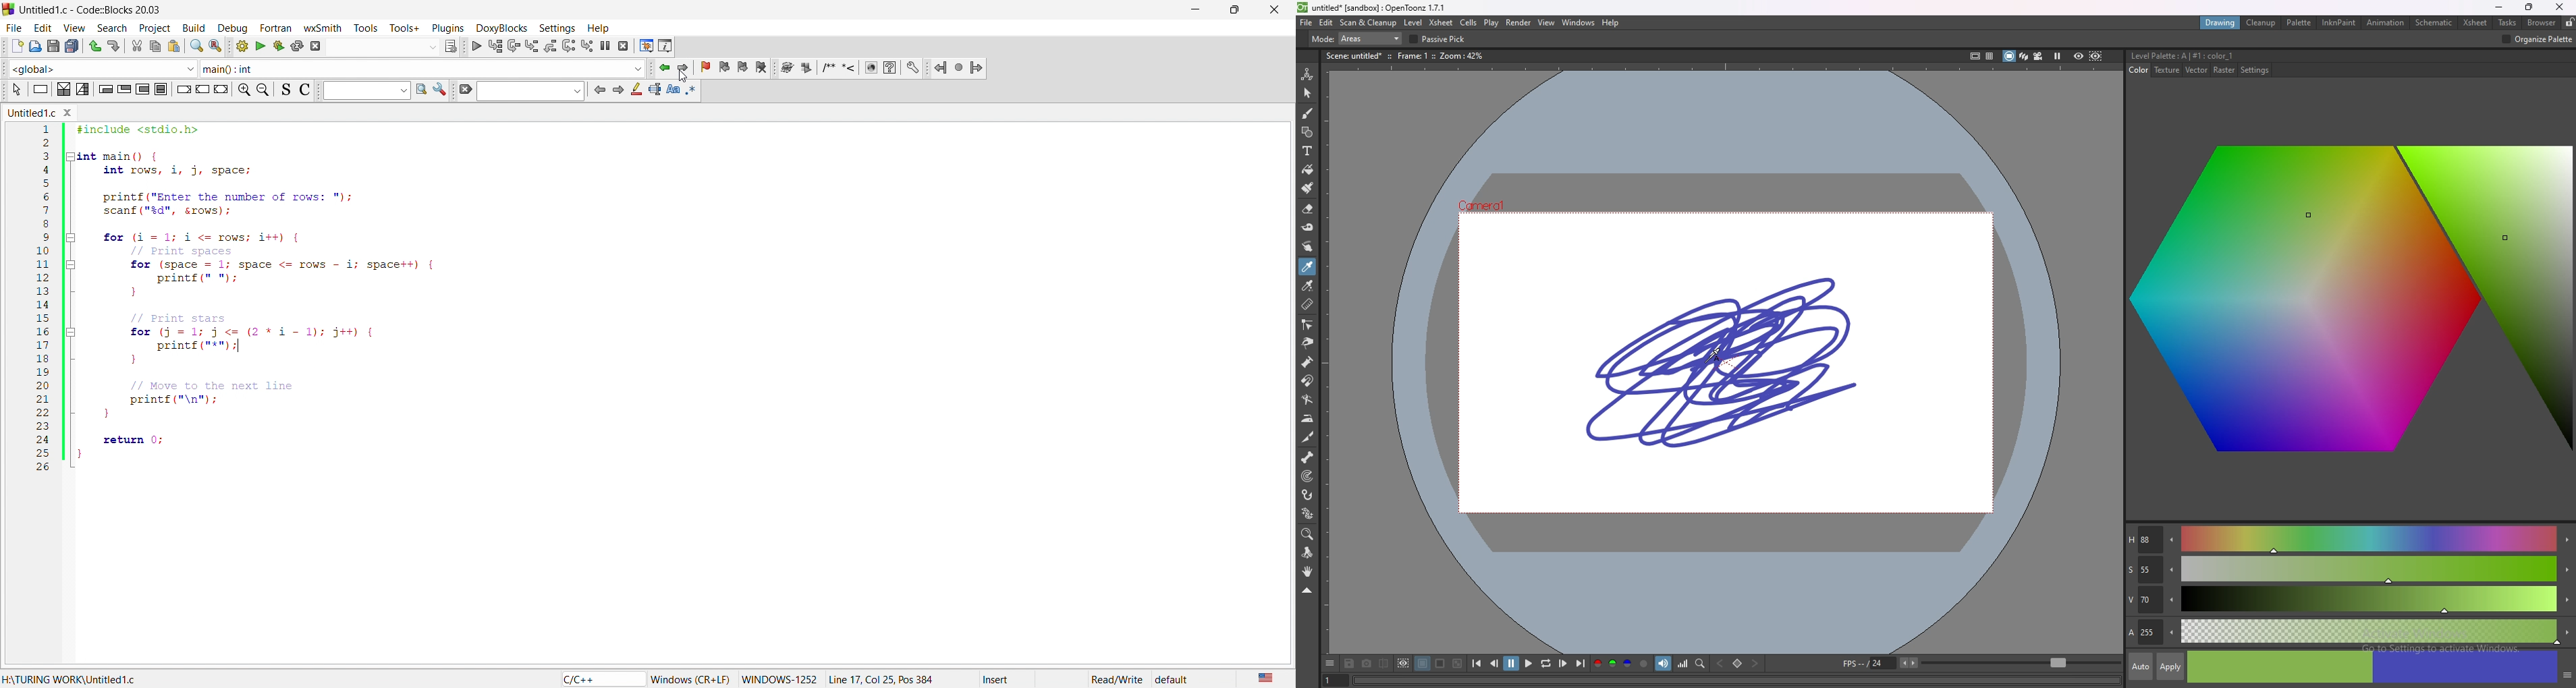 The width and height of the screenshot is (2576, 700). What do you see at coordinates (1258, 677) in the screenshot?
I see `us english` at bounding box center [1258, 677].